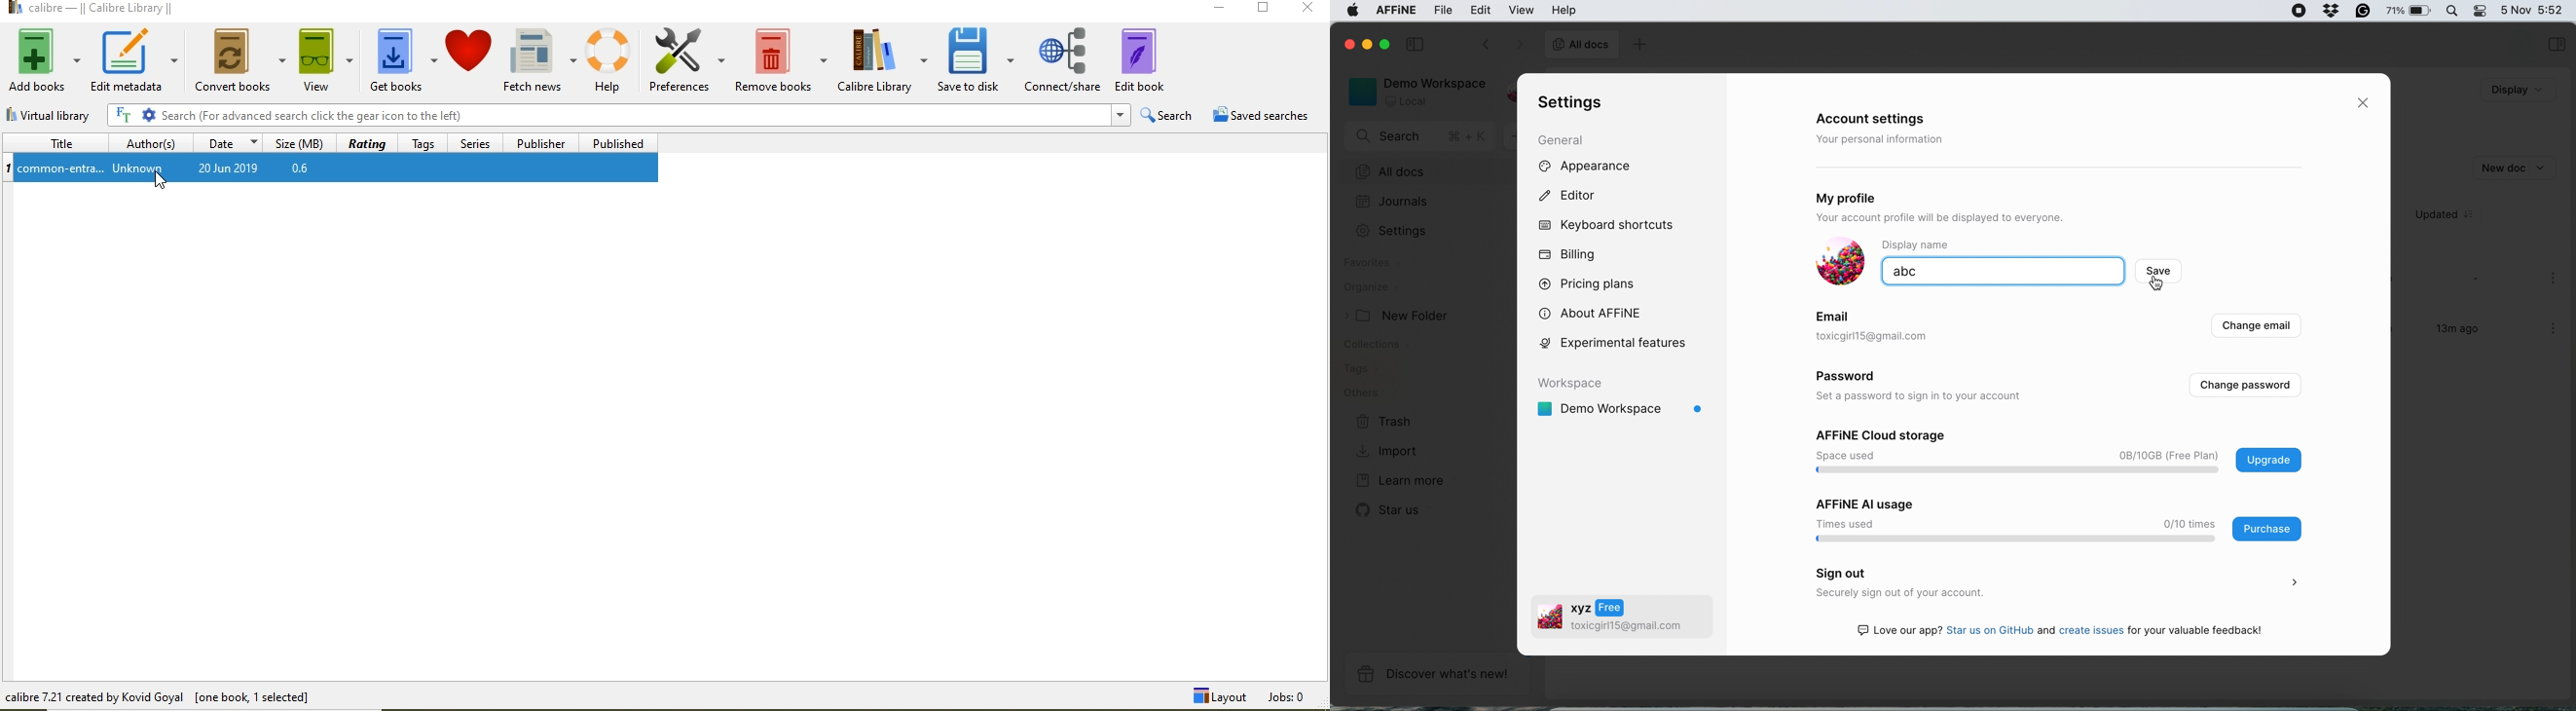 This screenshot has height=728, width=2576. I want to click on fetch news, so click(542, 58).